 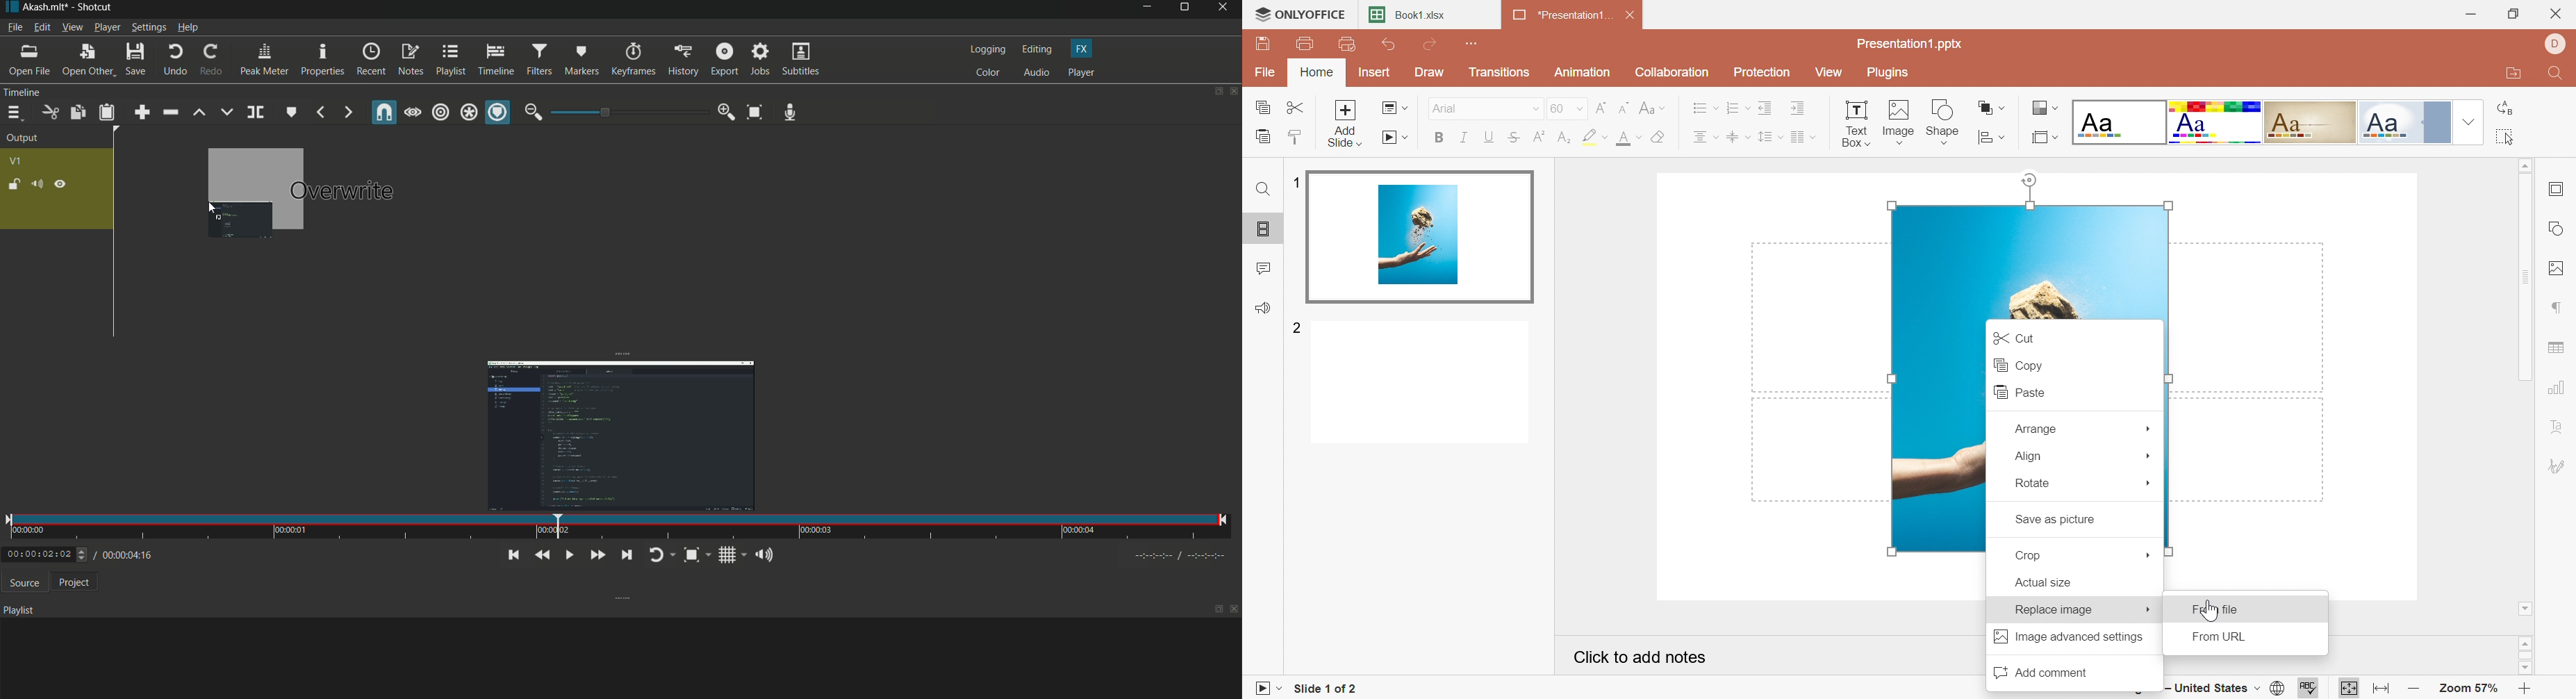 I want to click on Font, so click(x=1446, y=107).